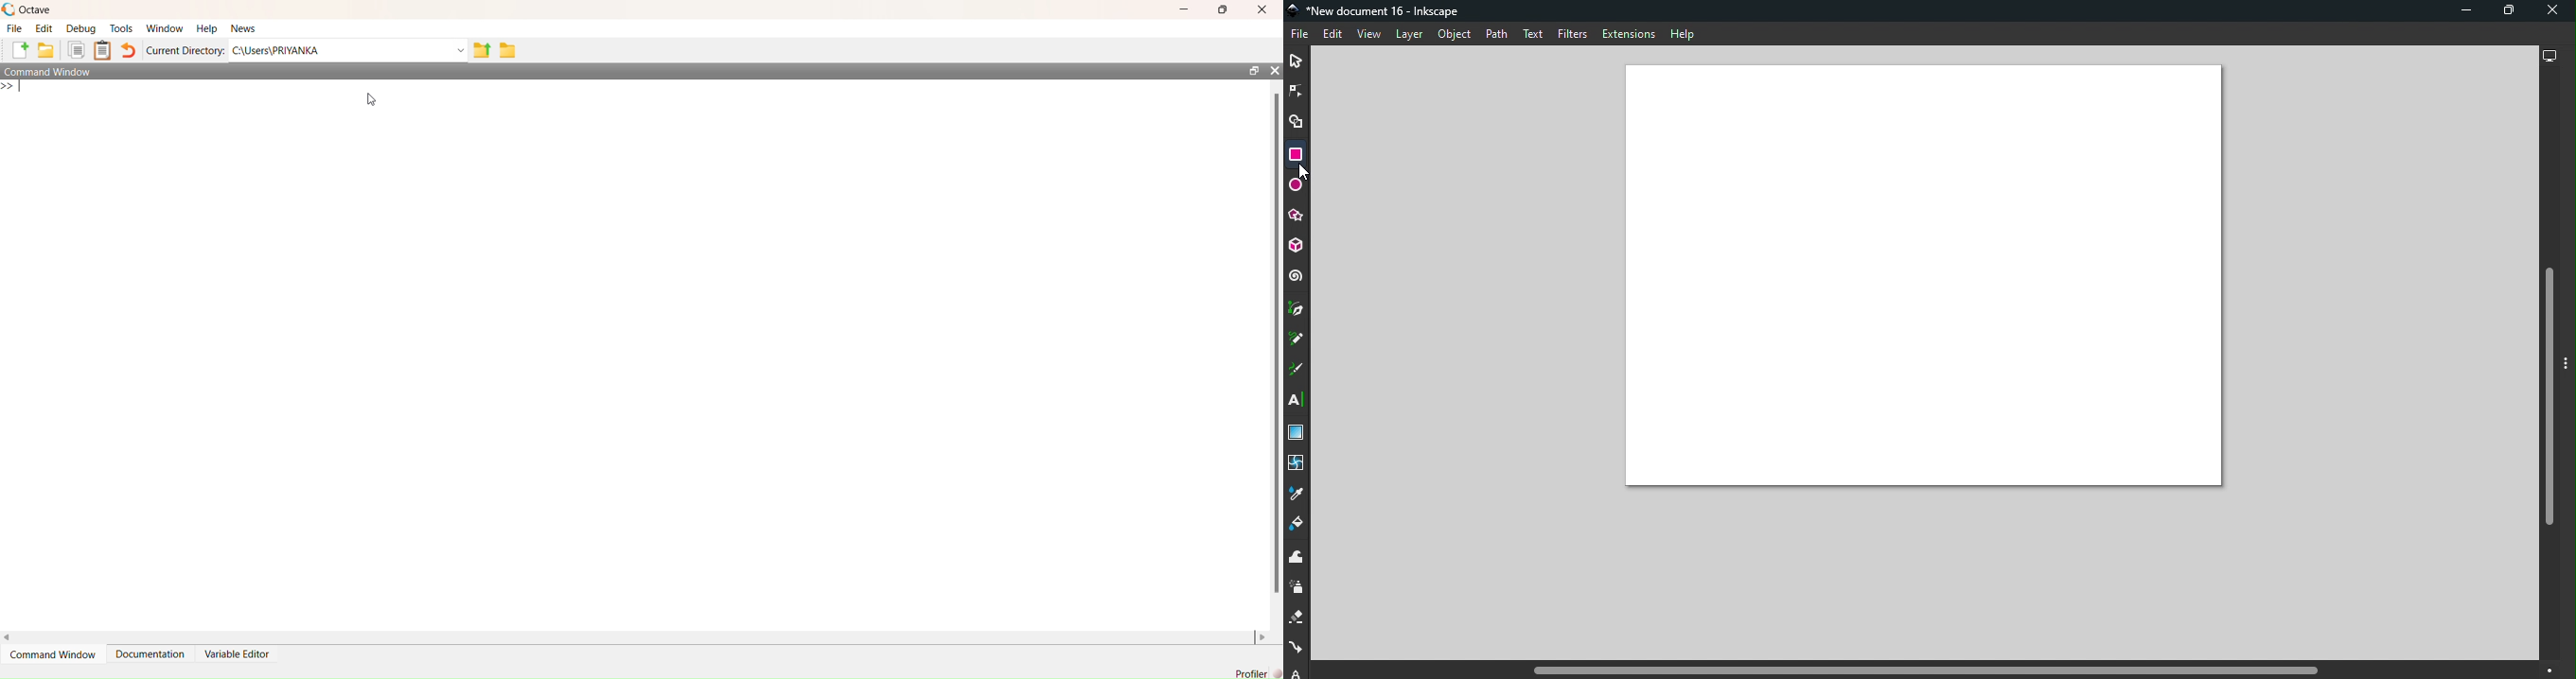 This screenshot has height=700, width=2576. I want to click on Spray tool, so click(1299, 588).